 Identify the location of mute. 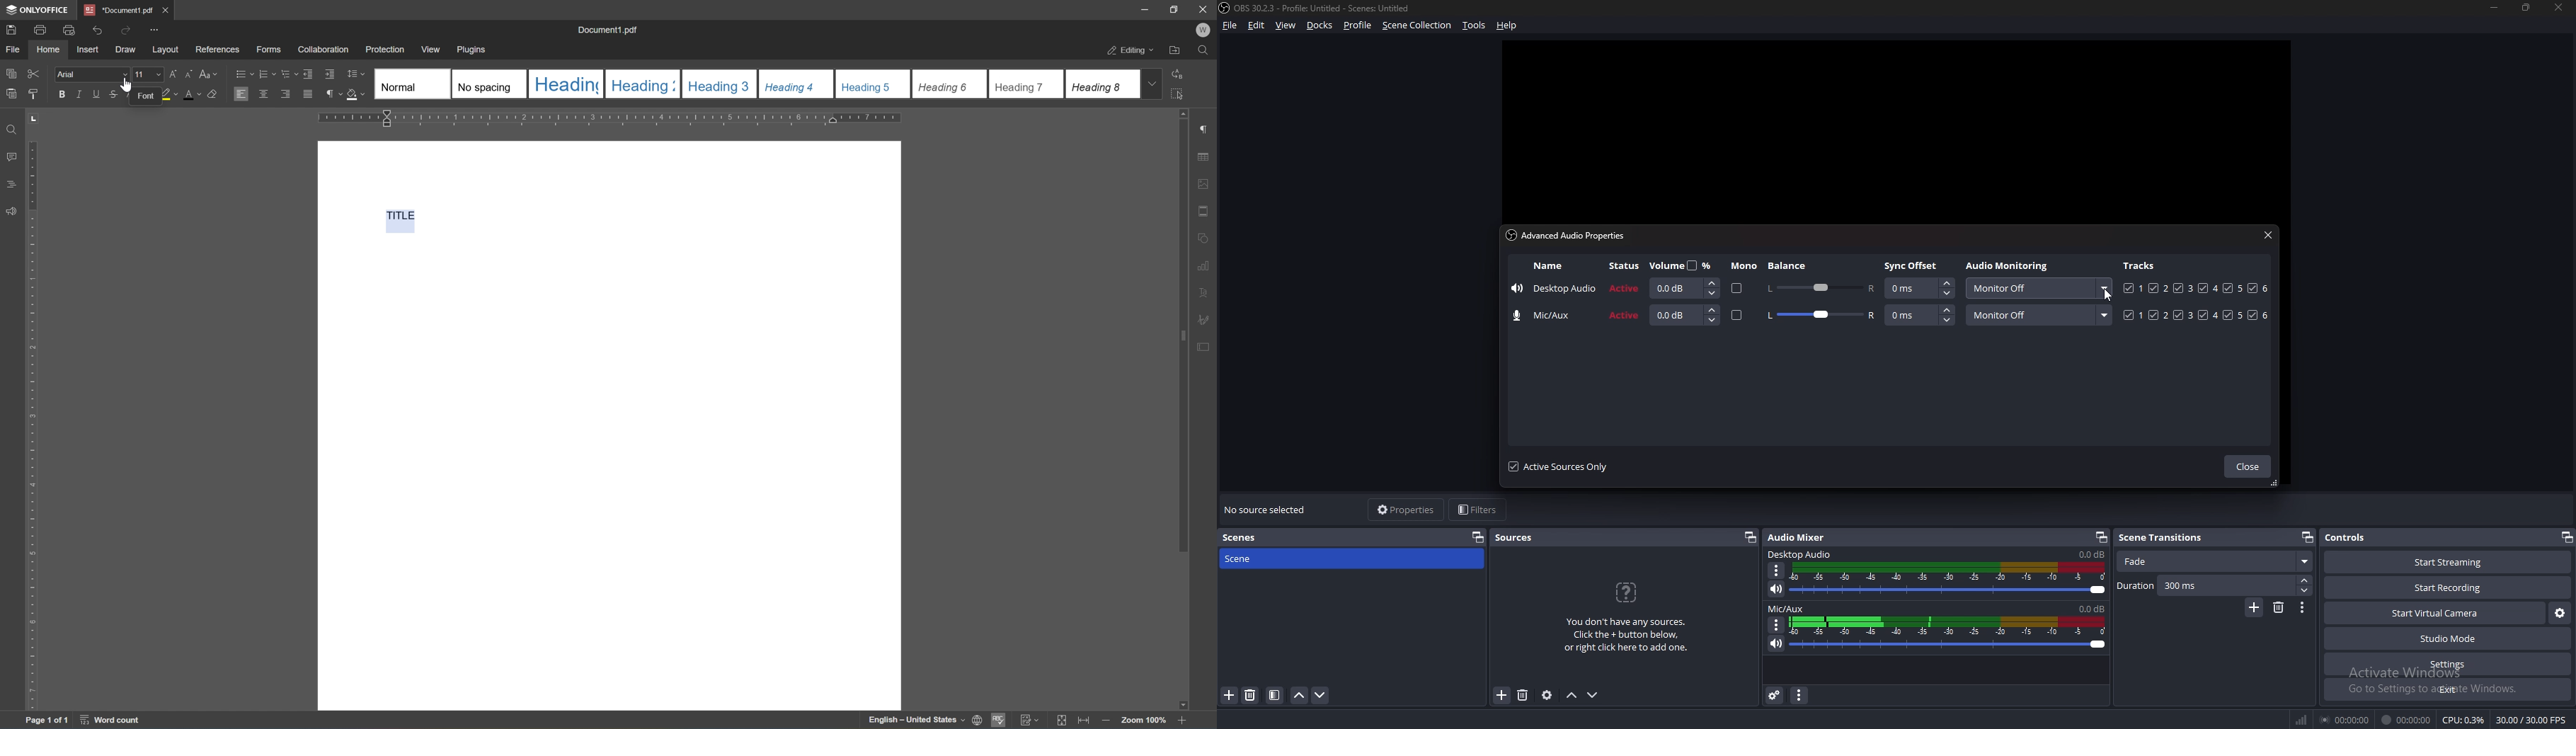
(1775, 643).